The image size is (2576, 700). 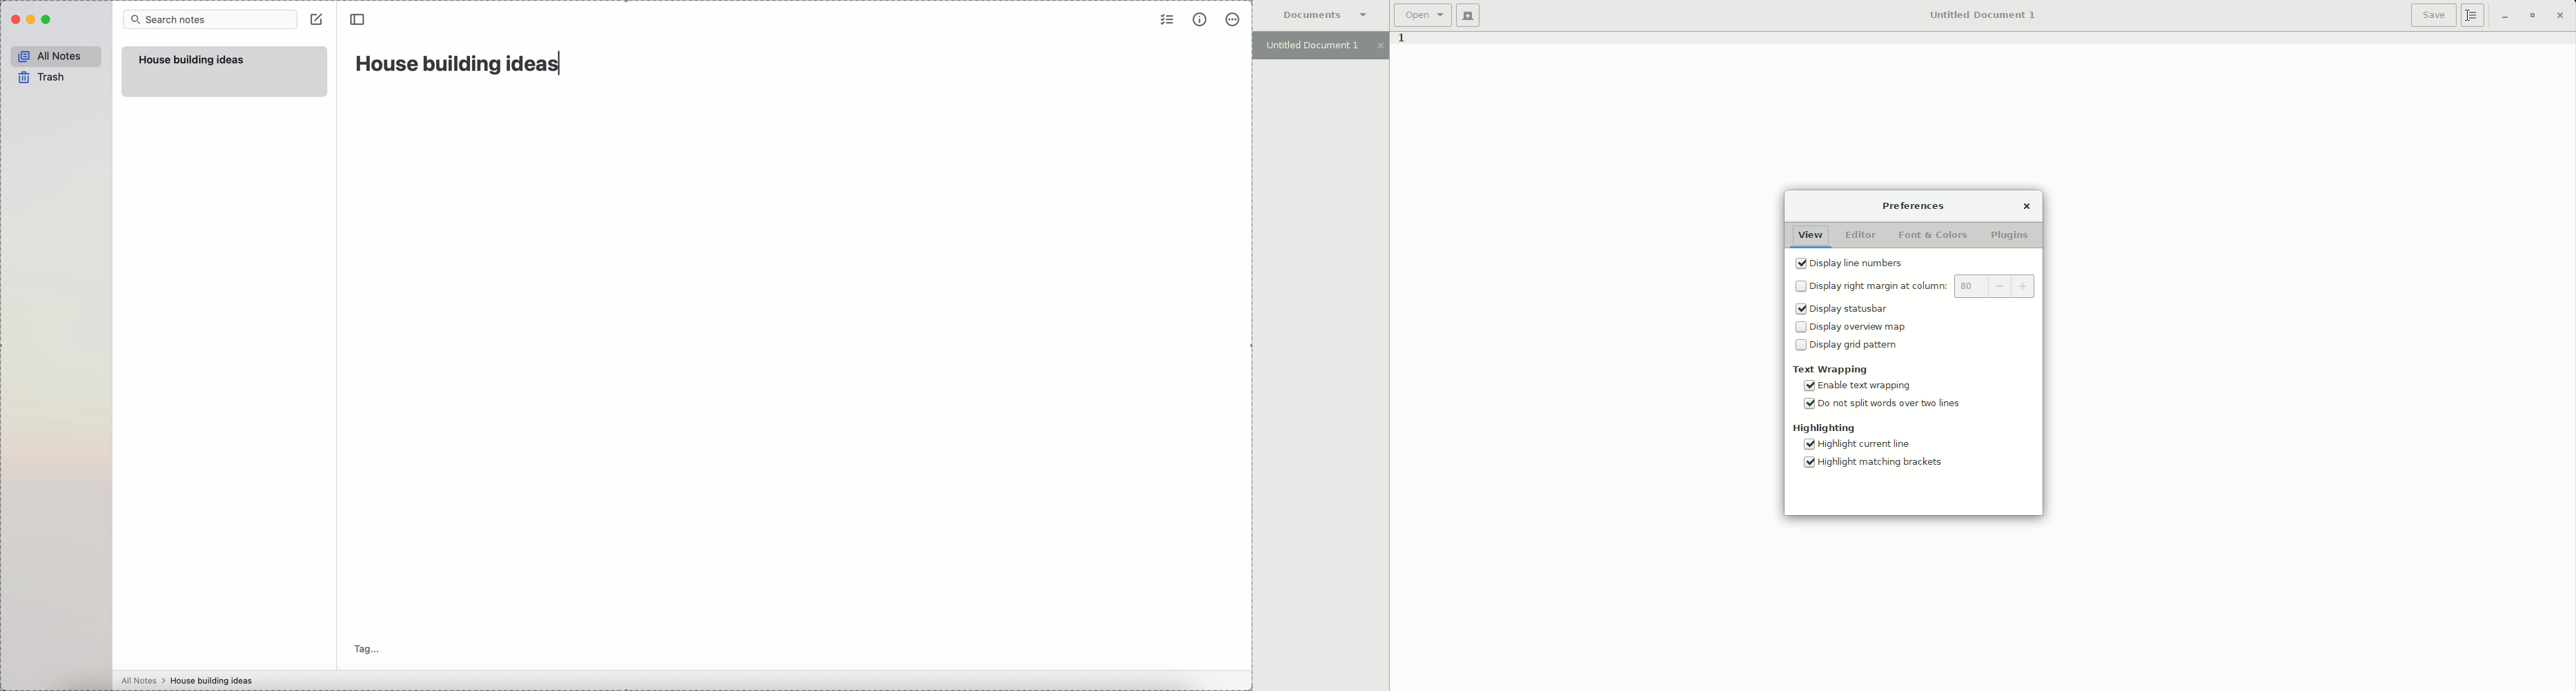 What do you see at coordinates (368, 648) in the screenshot?
I see `tag` at bounding box center [368, 648].